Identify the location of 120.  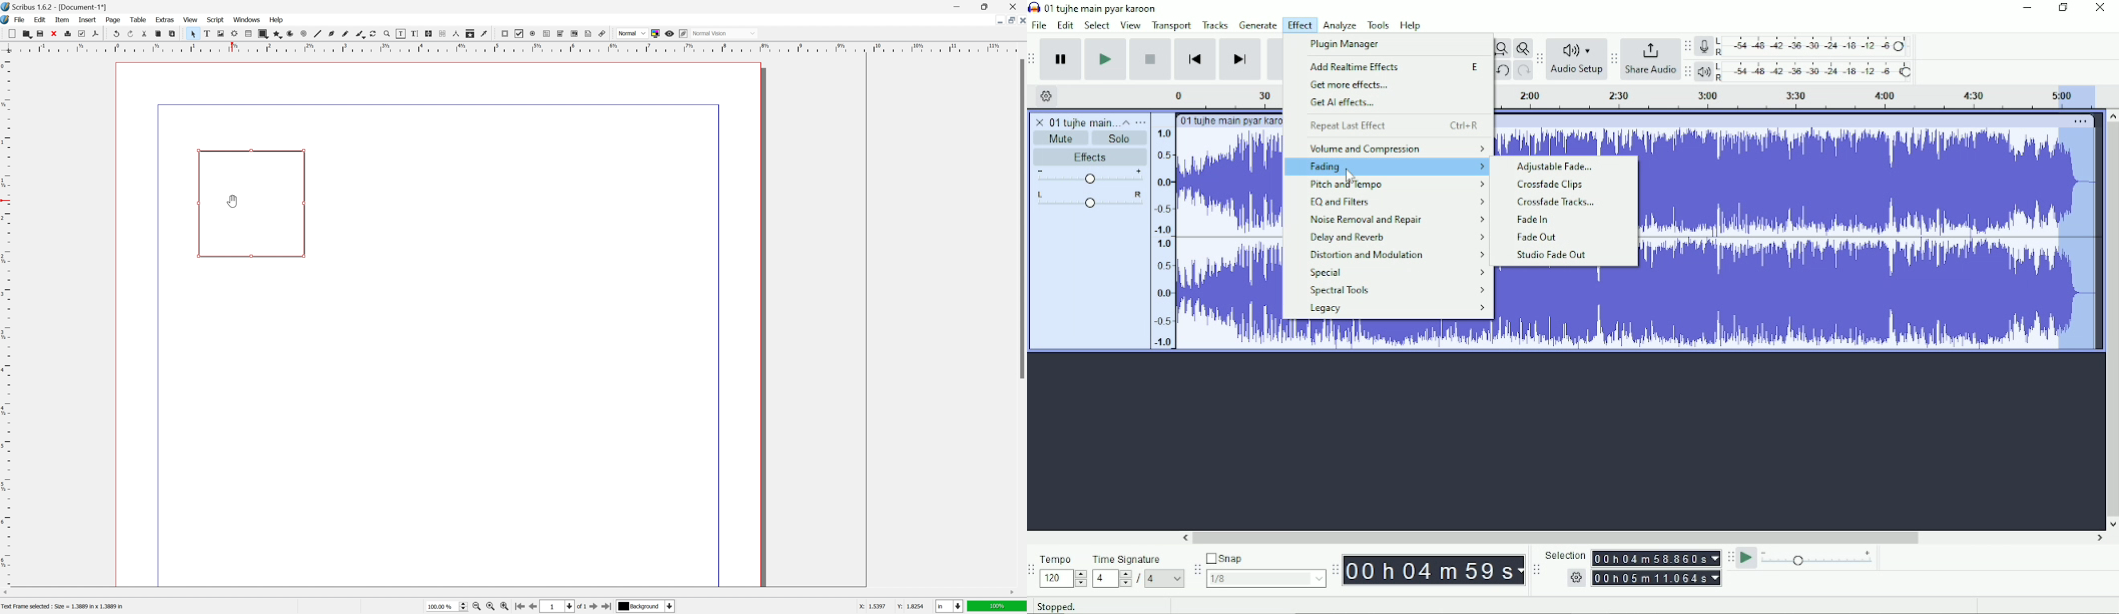
(1064, 578).